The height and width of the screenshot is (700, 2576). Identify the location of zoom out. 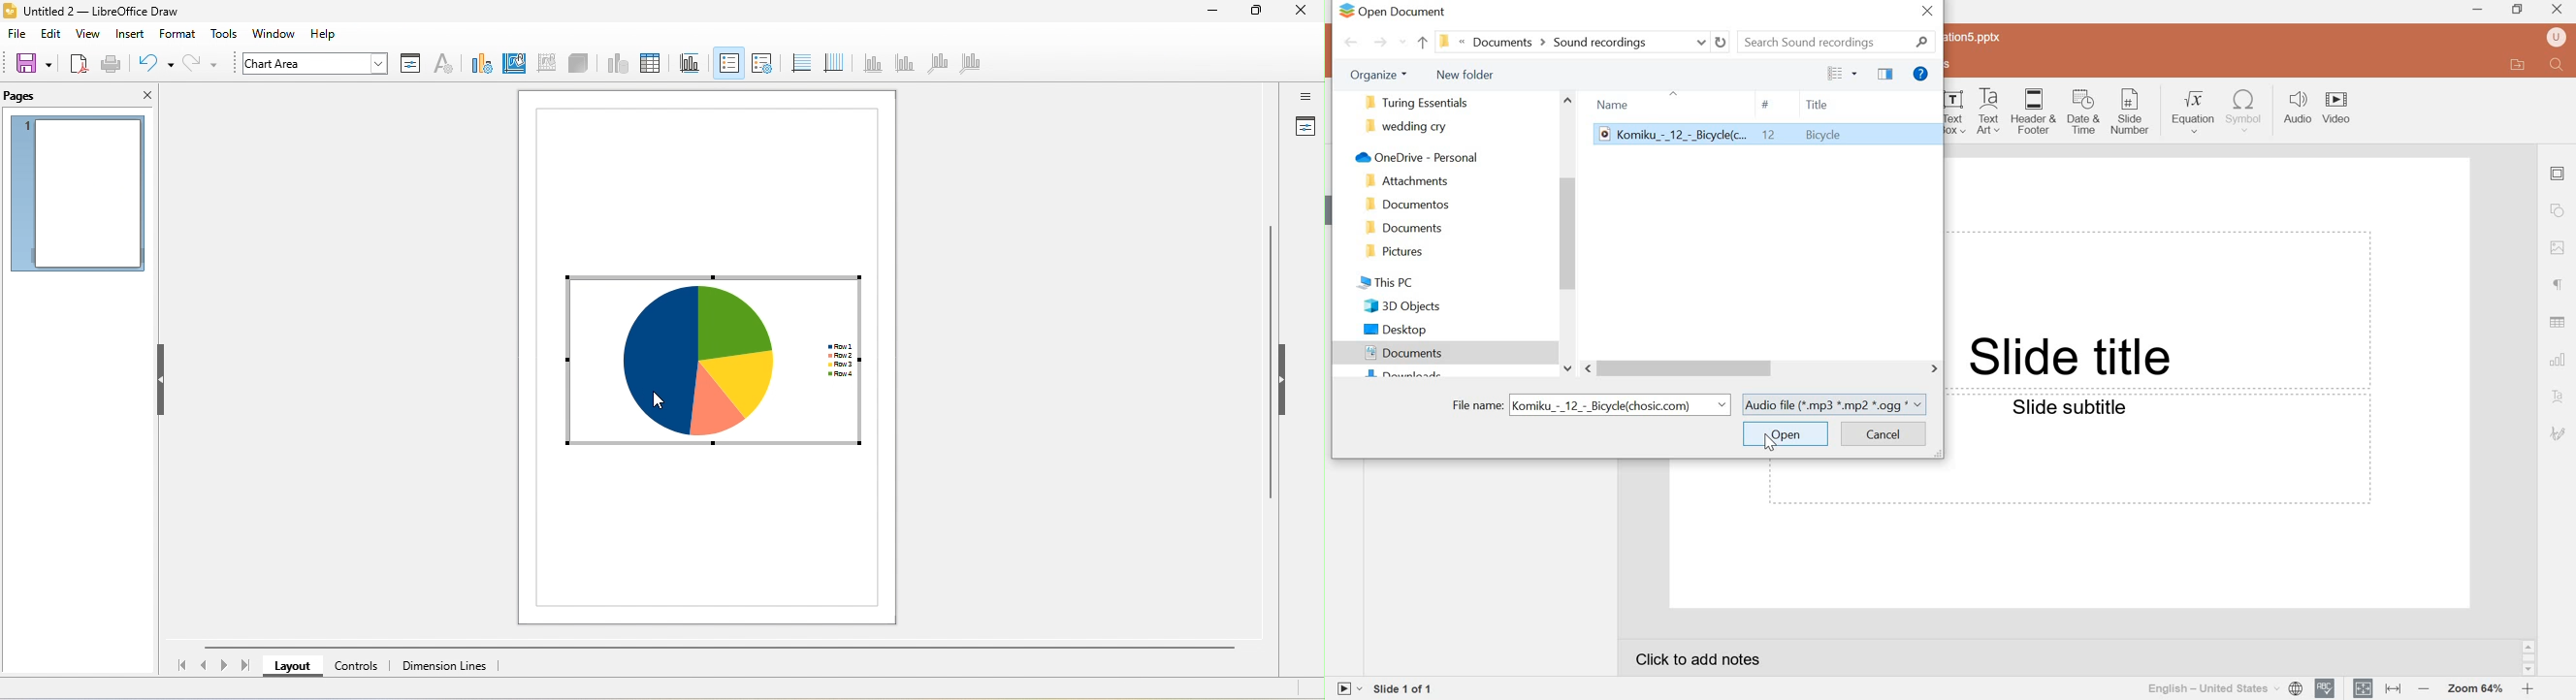
(2422, 688).